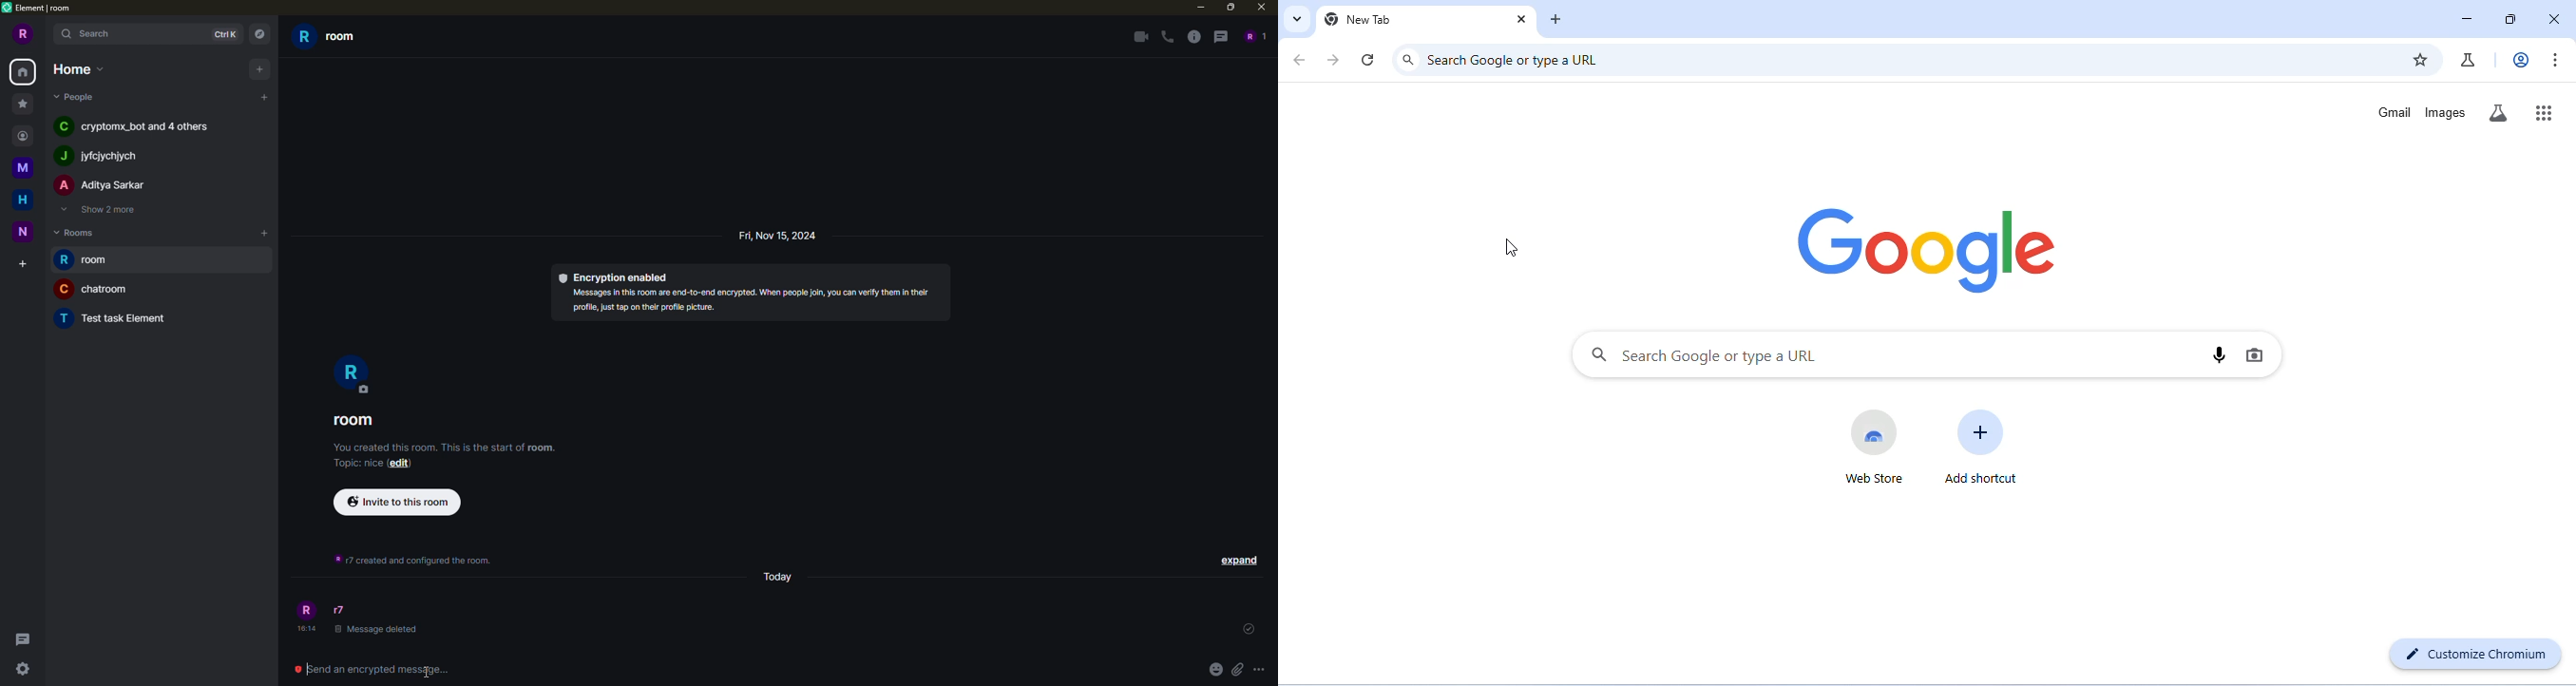 This screenshot has width=2576, height=700. Describe the element at coordinates (1261, 8) in the screenshot. I see `close` at that location.